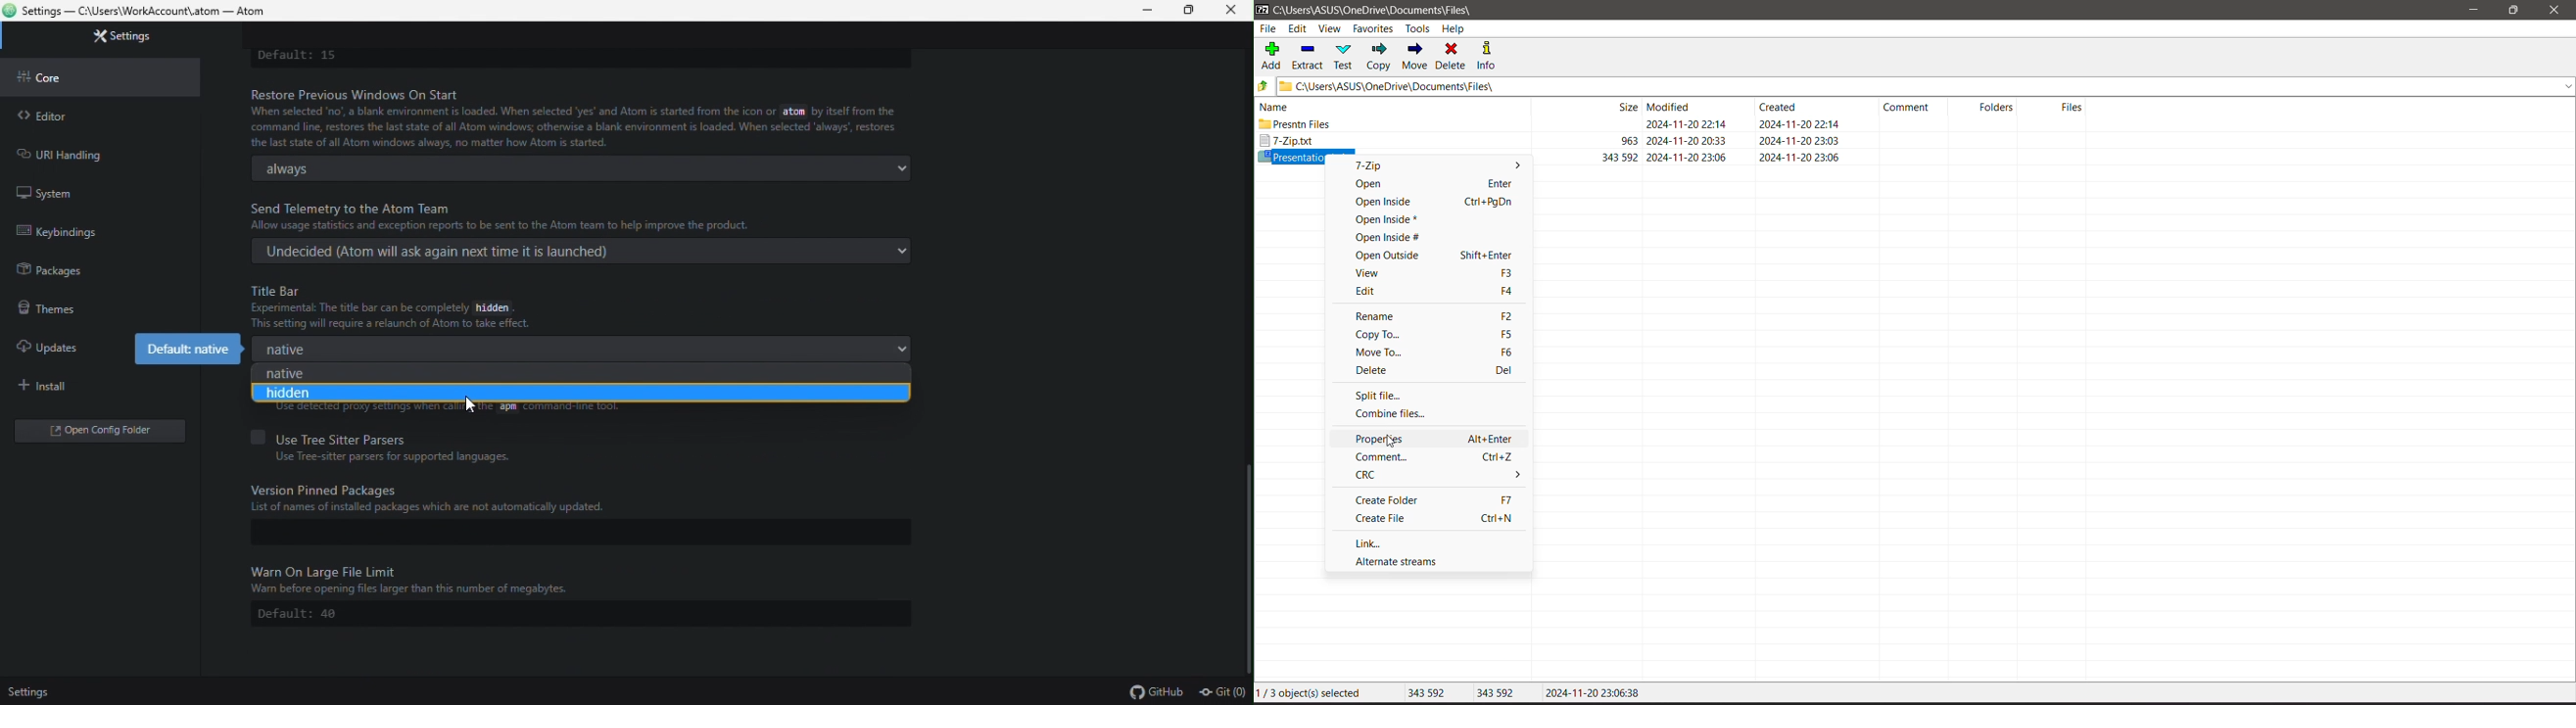 This screenshot has height=728, width=2576. I want to click on More options, so click(1506, 476).